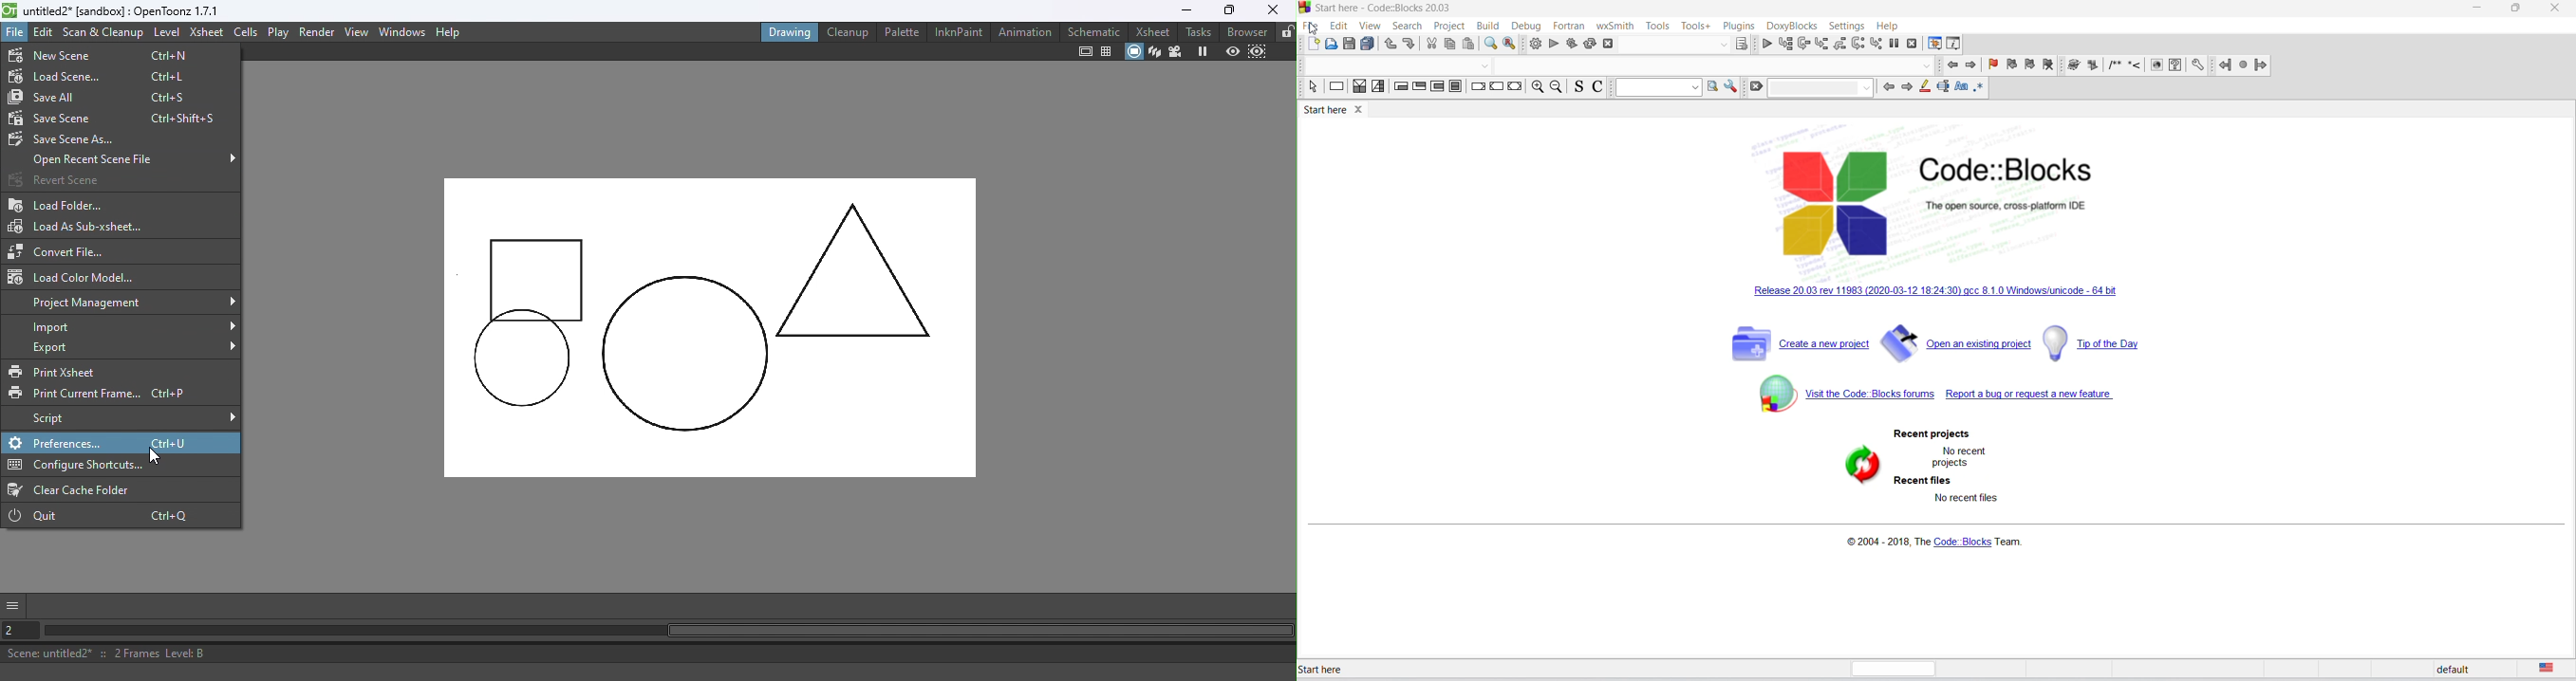 The height and width of the screenshot is (700, 2576). I want to click on Revert scene, so click(57, 178).